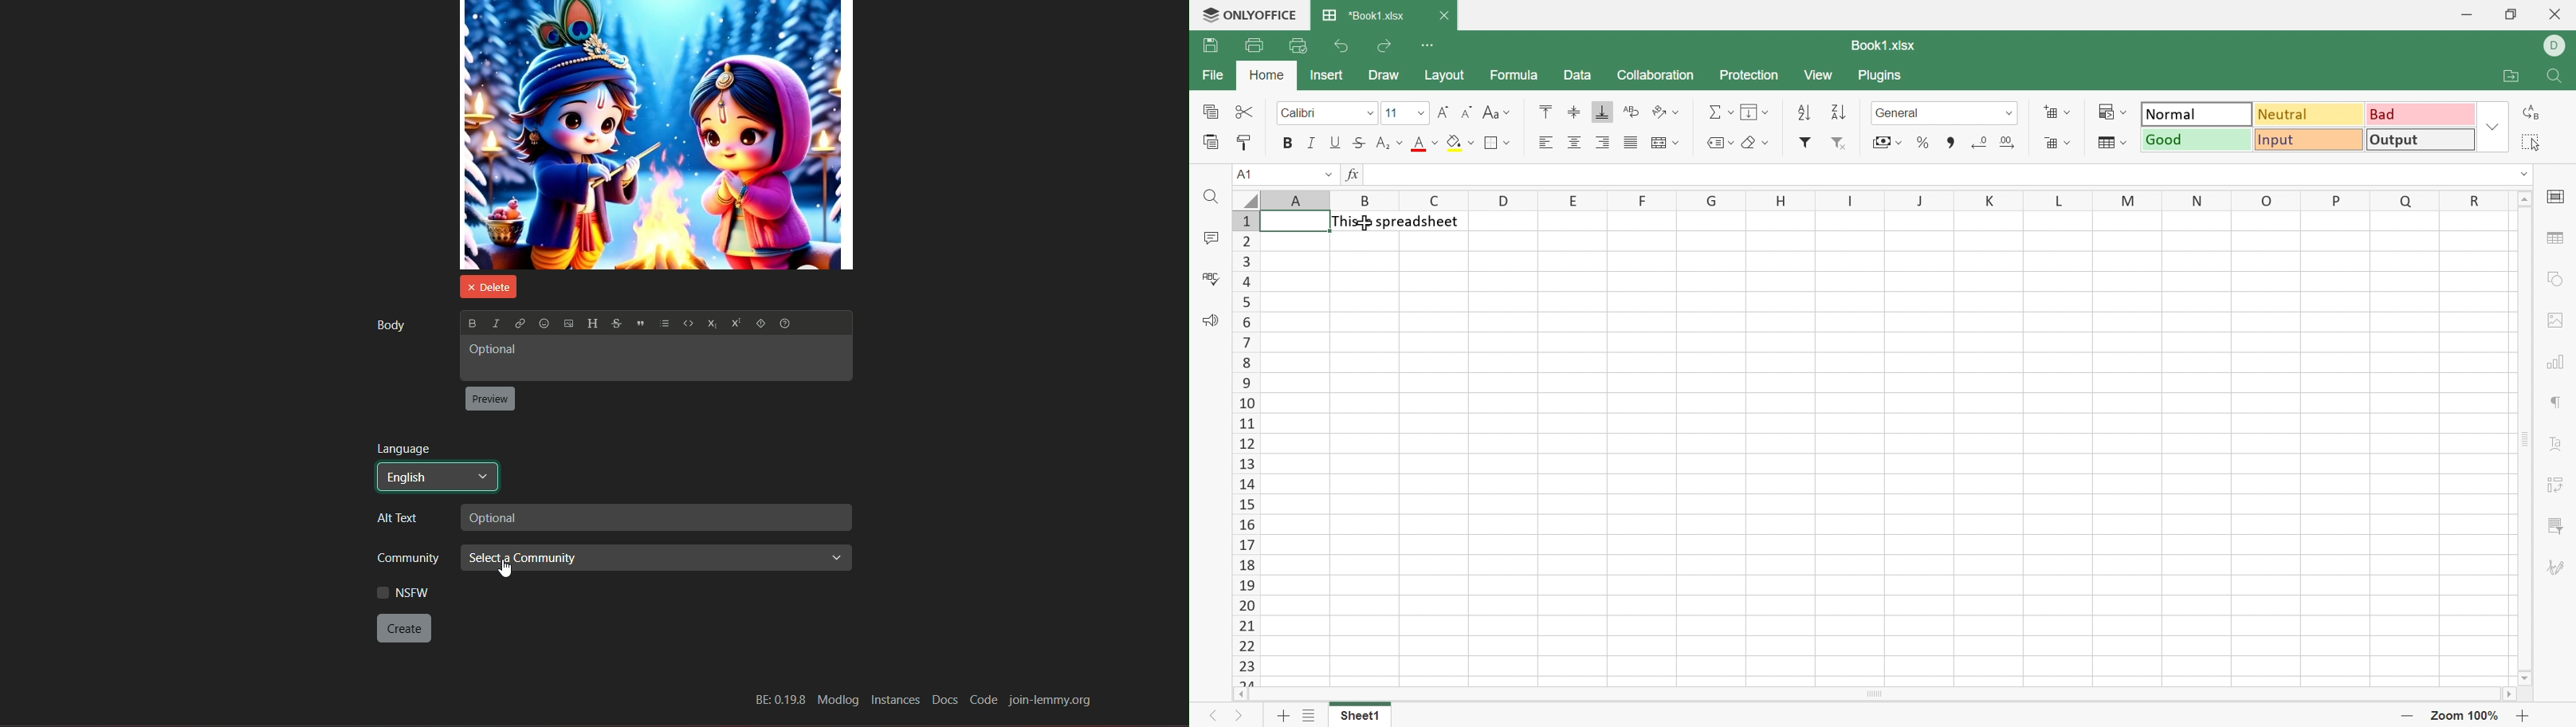 The height and width of the screenshot is (728, 2576). Describe the element at coordinates (1677, 143) in the screenshot. I see `Drop Down` at that location.